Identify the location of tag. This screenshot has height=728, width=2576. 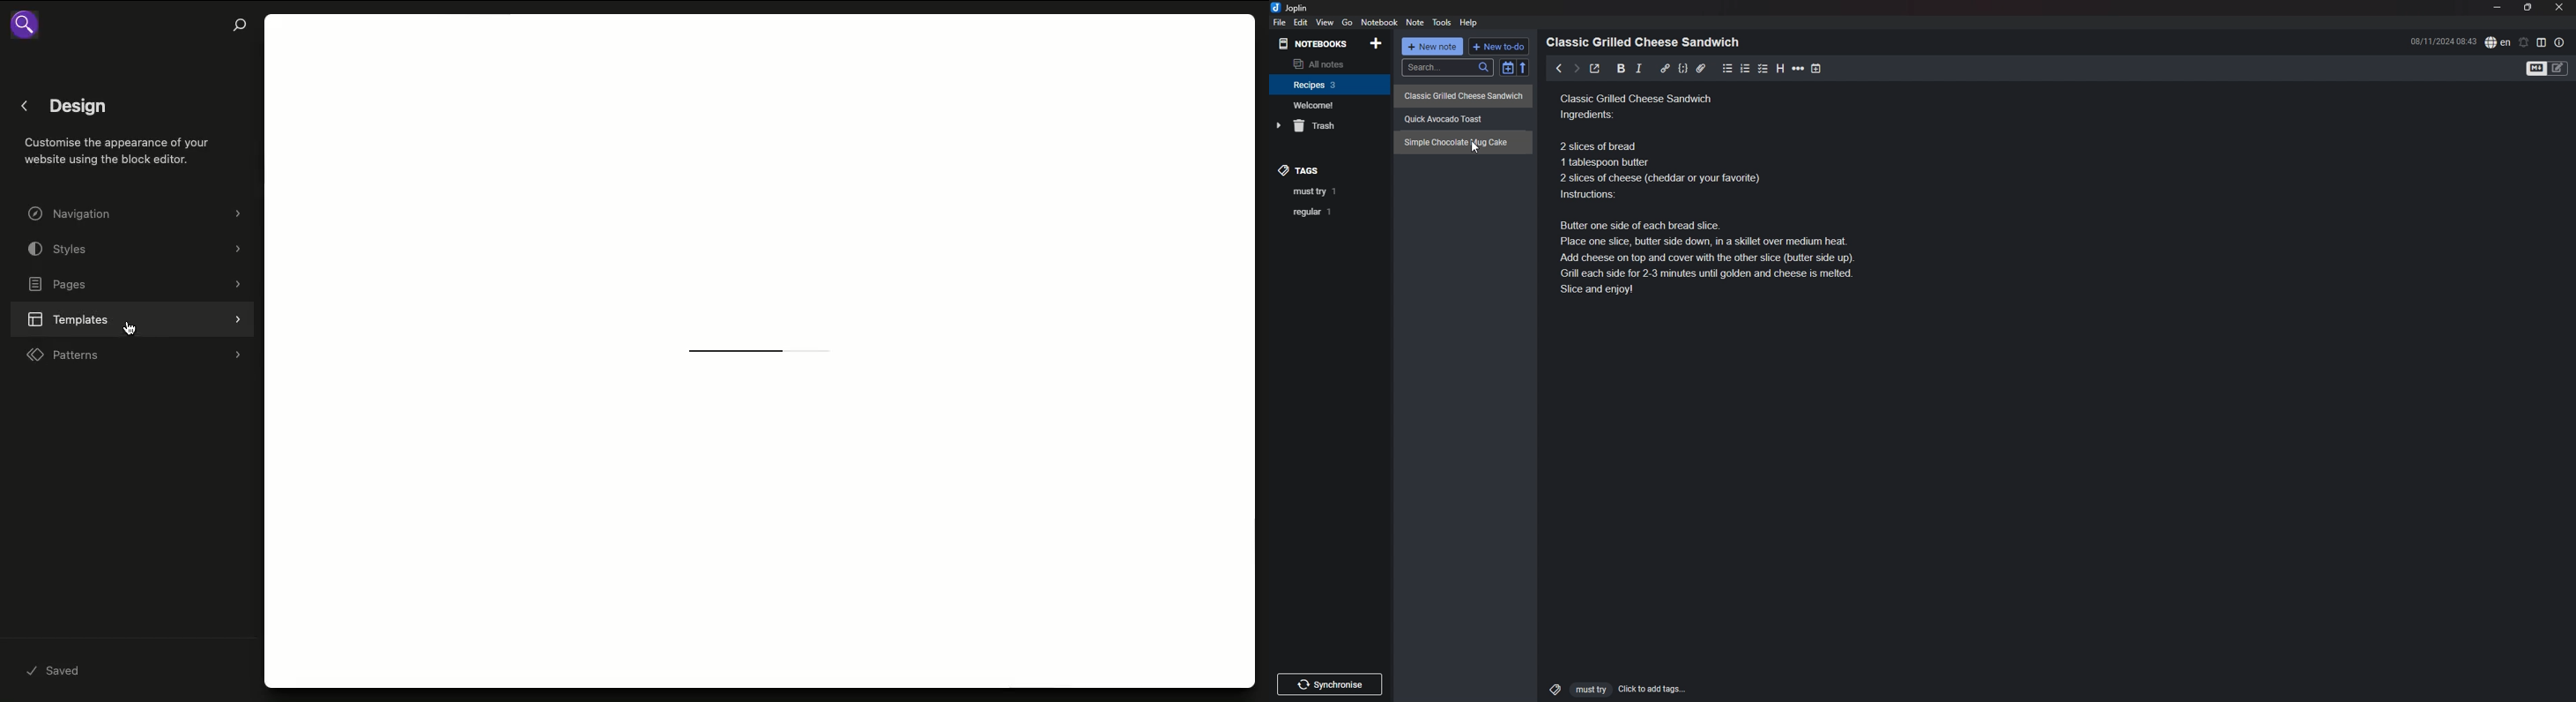
(1332, 212).